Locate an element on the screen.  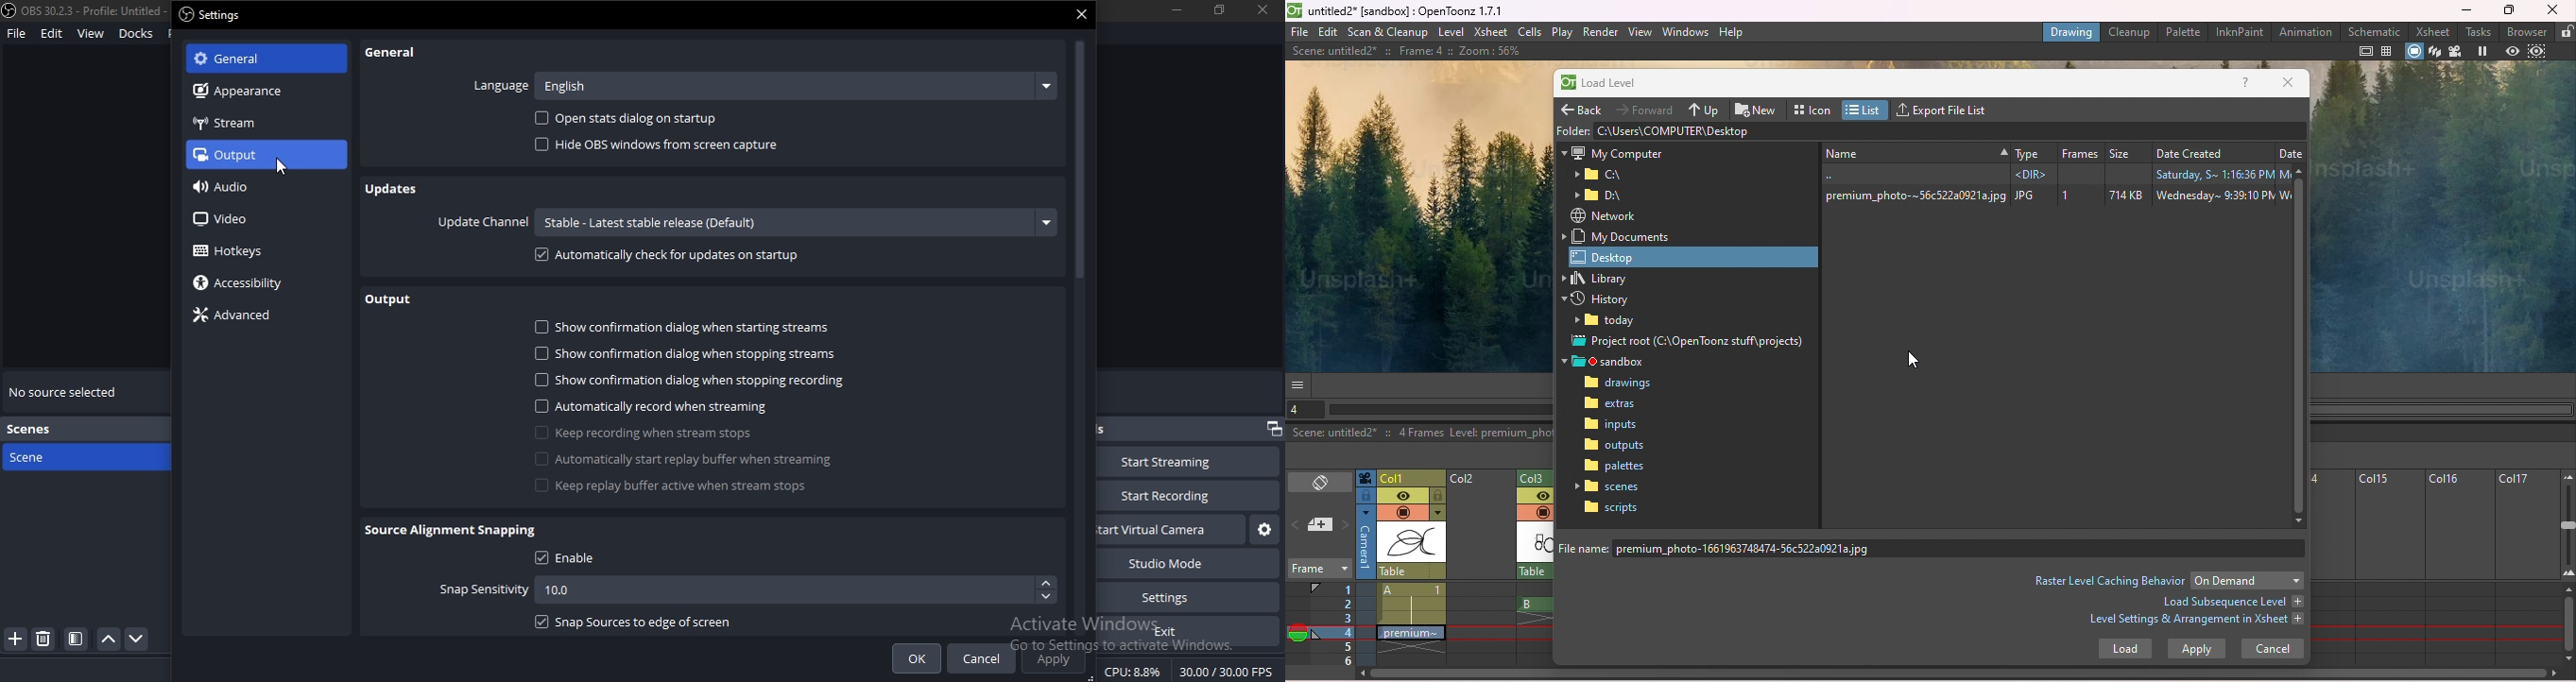
keep replay buffer active when stream stops is located at coordinates (679, 487).